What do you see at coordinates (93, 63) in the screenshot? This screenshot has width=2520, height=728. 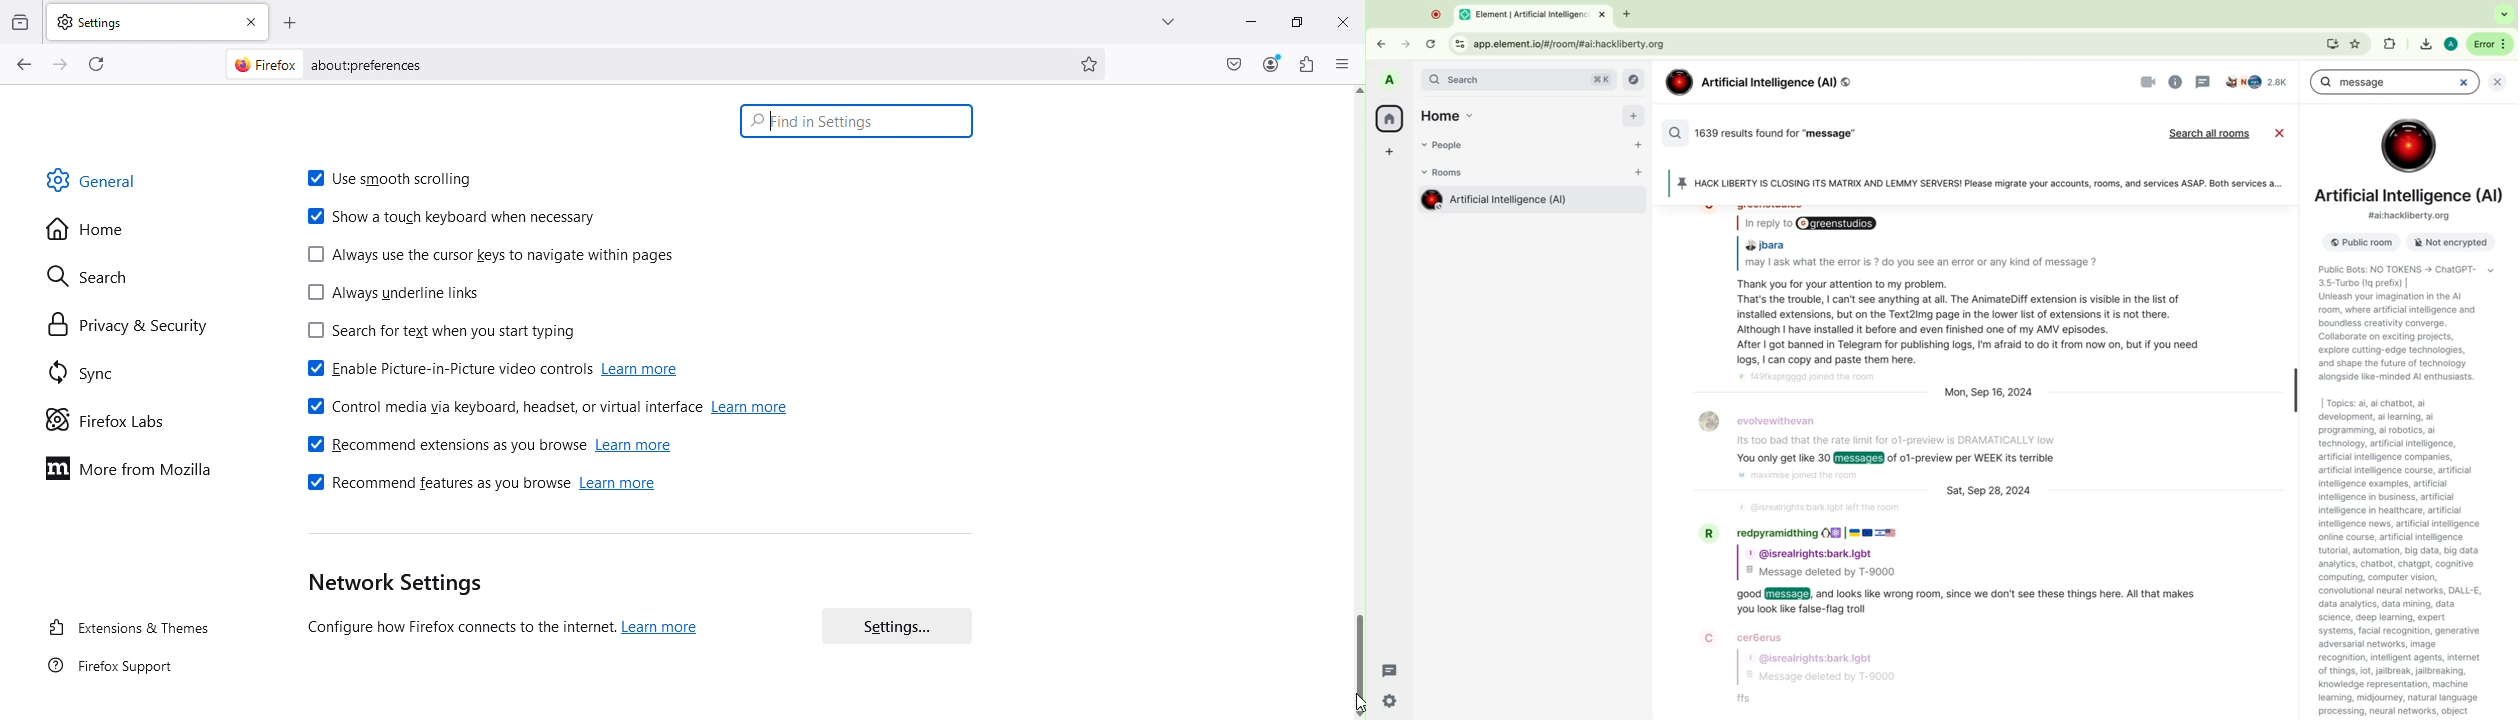 I see `Reload the current page` at bounding box center [93, 63].